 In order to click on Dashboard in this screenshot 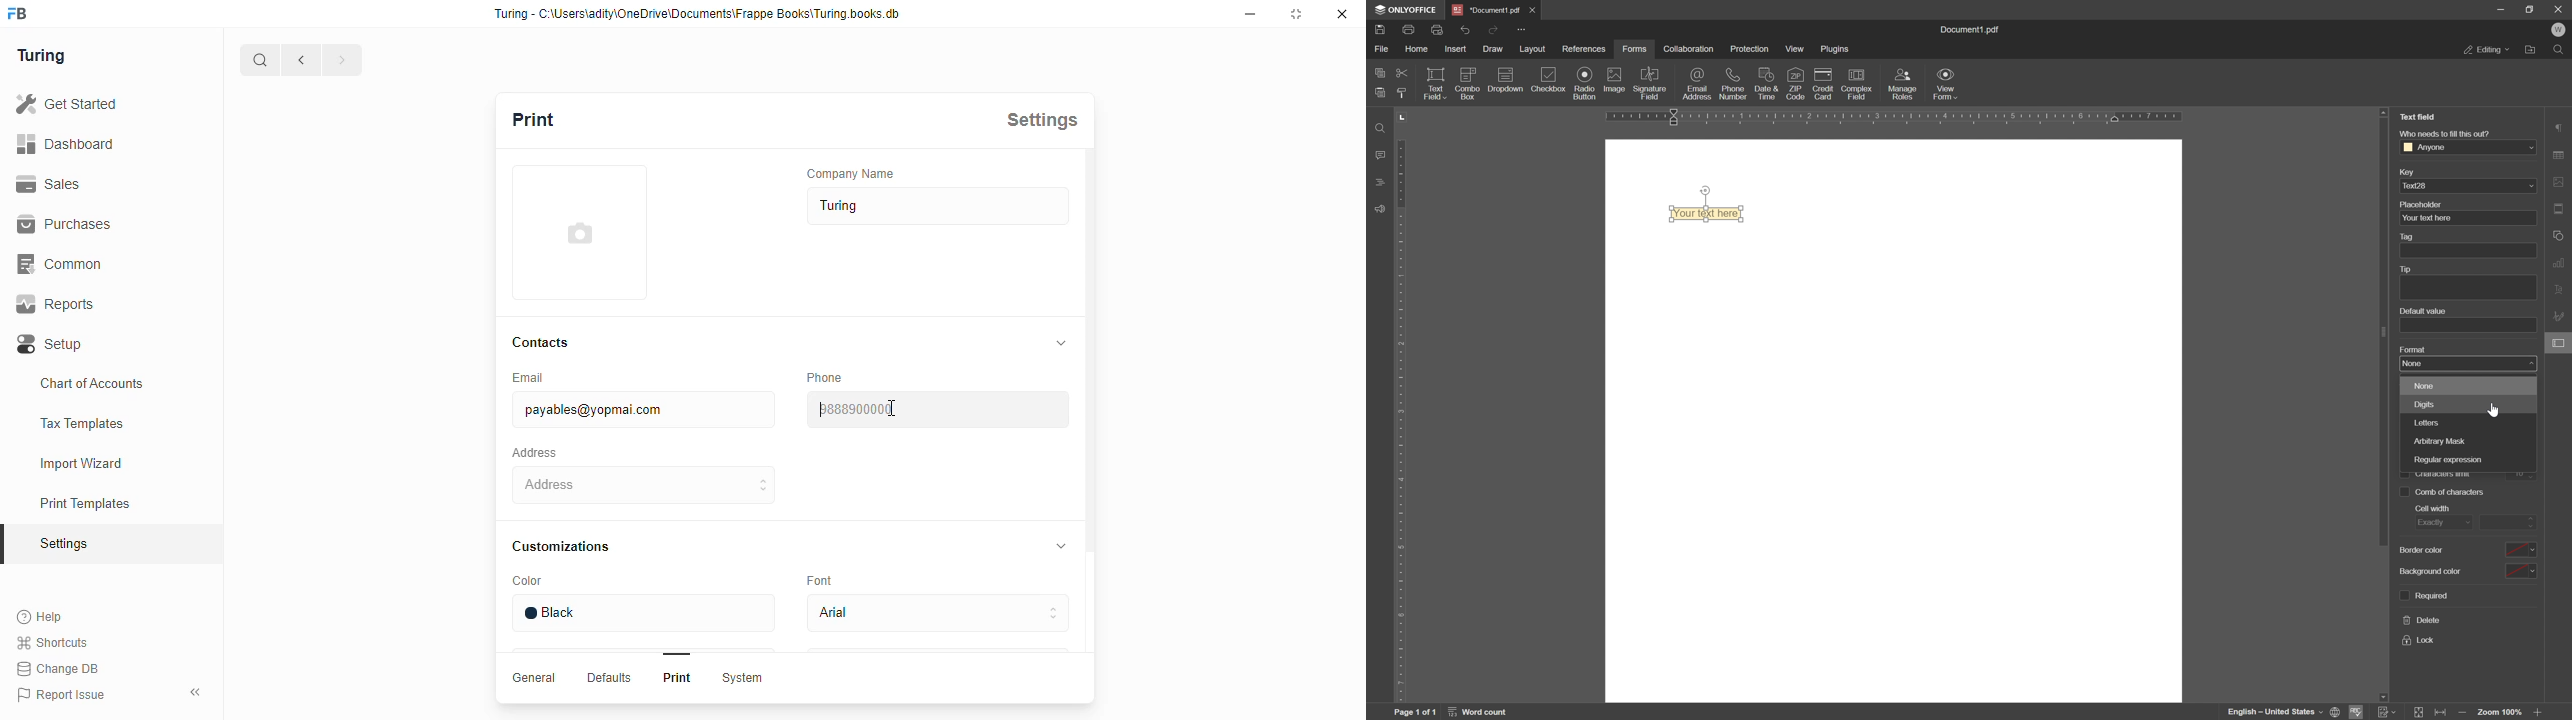, I will do `click(104, 144)`.